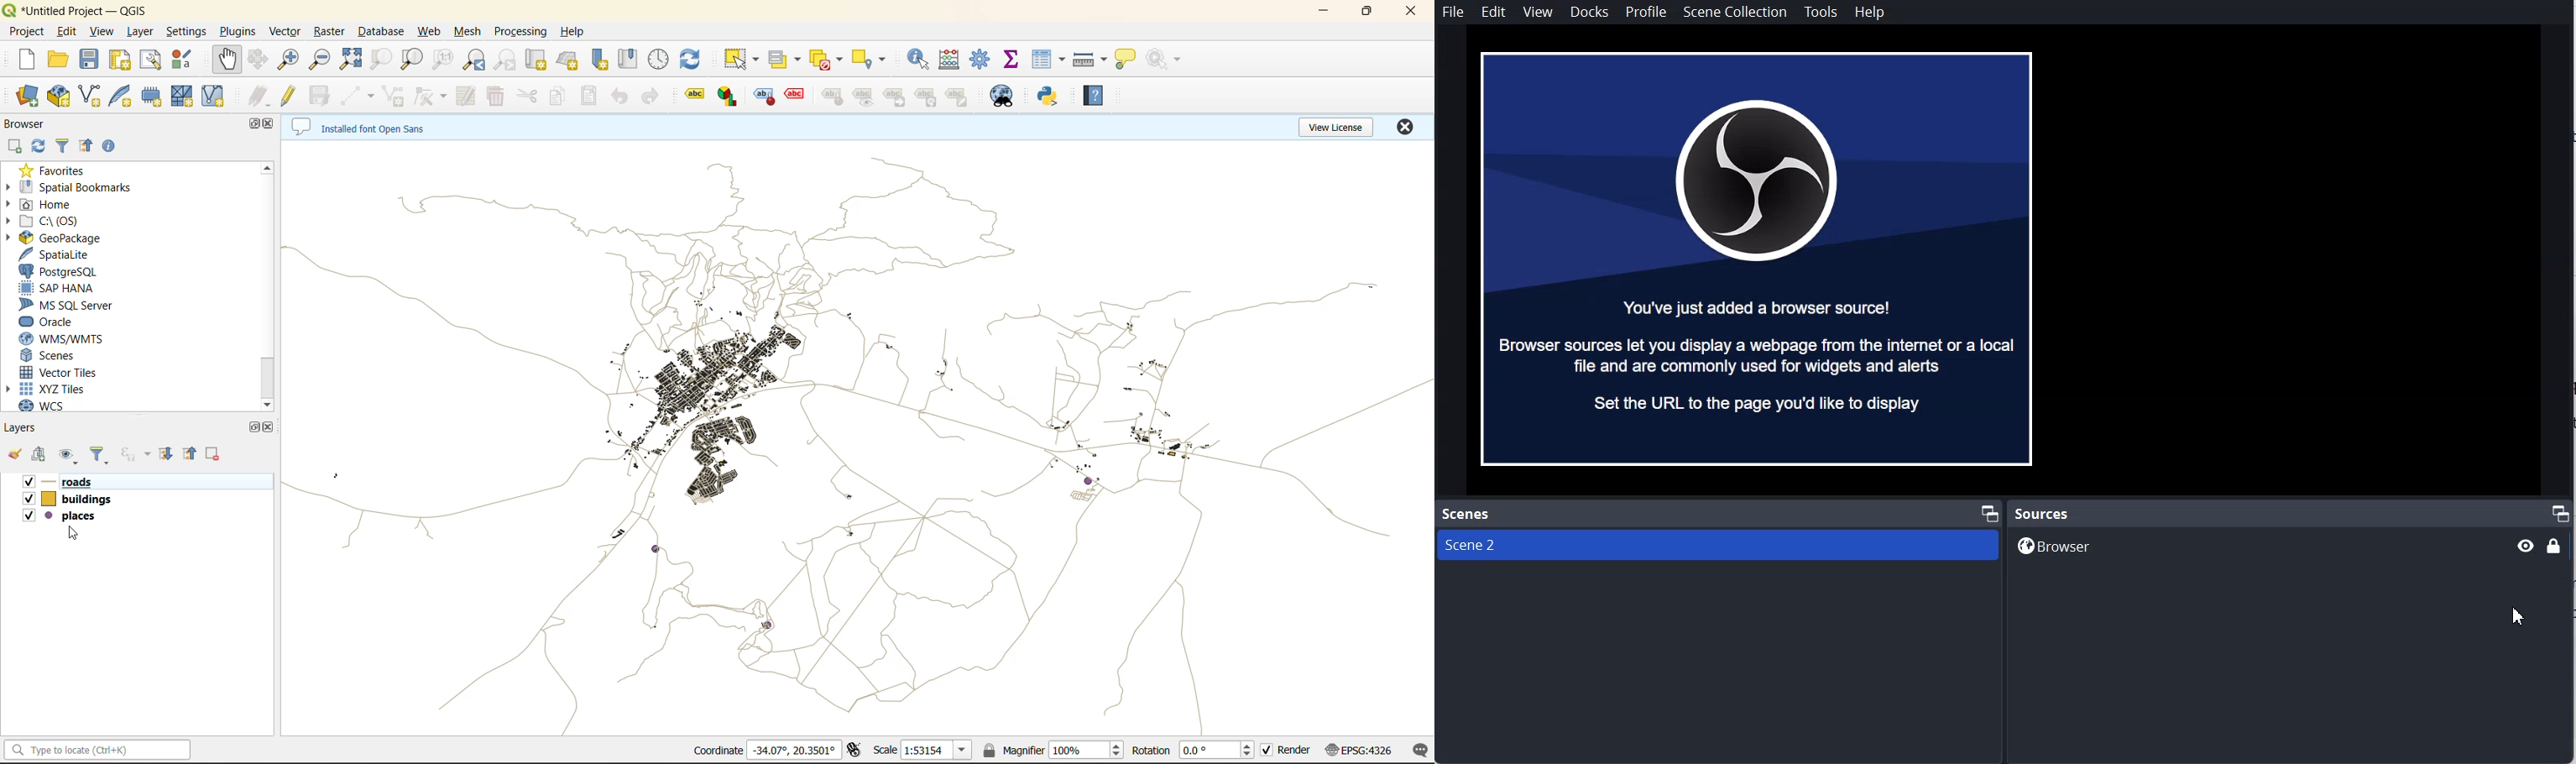 The image size is (2576, 784). What do you see at coordinates (471, 96) in the screenshot?
I see `modify` at bounding box center [471, 96].